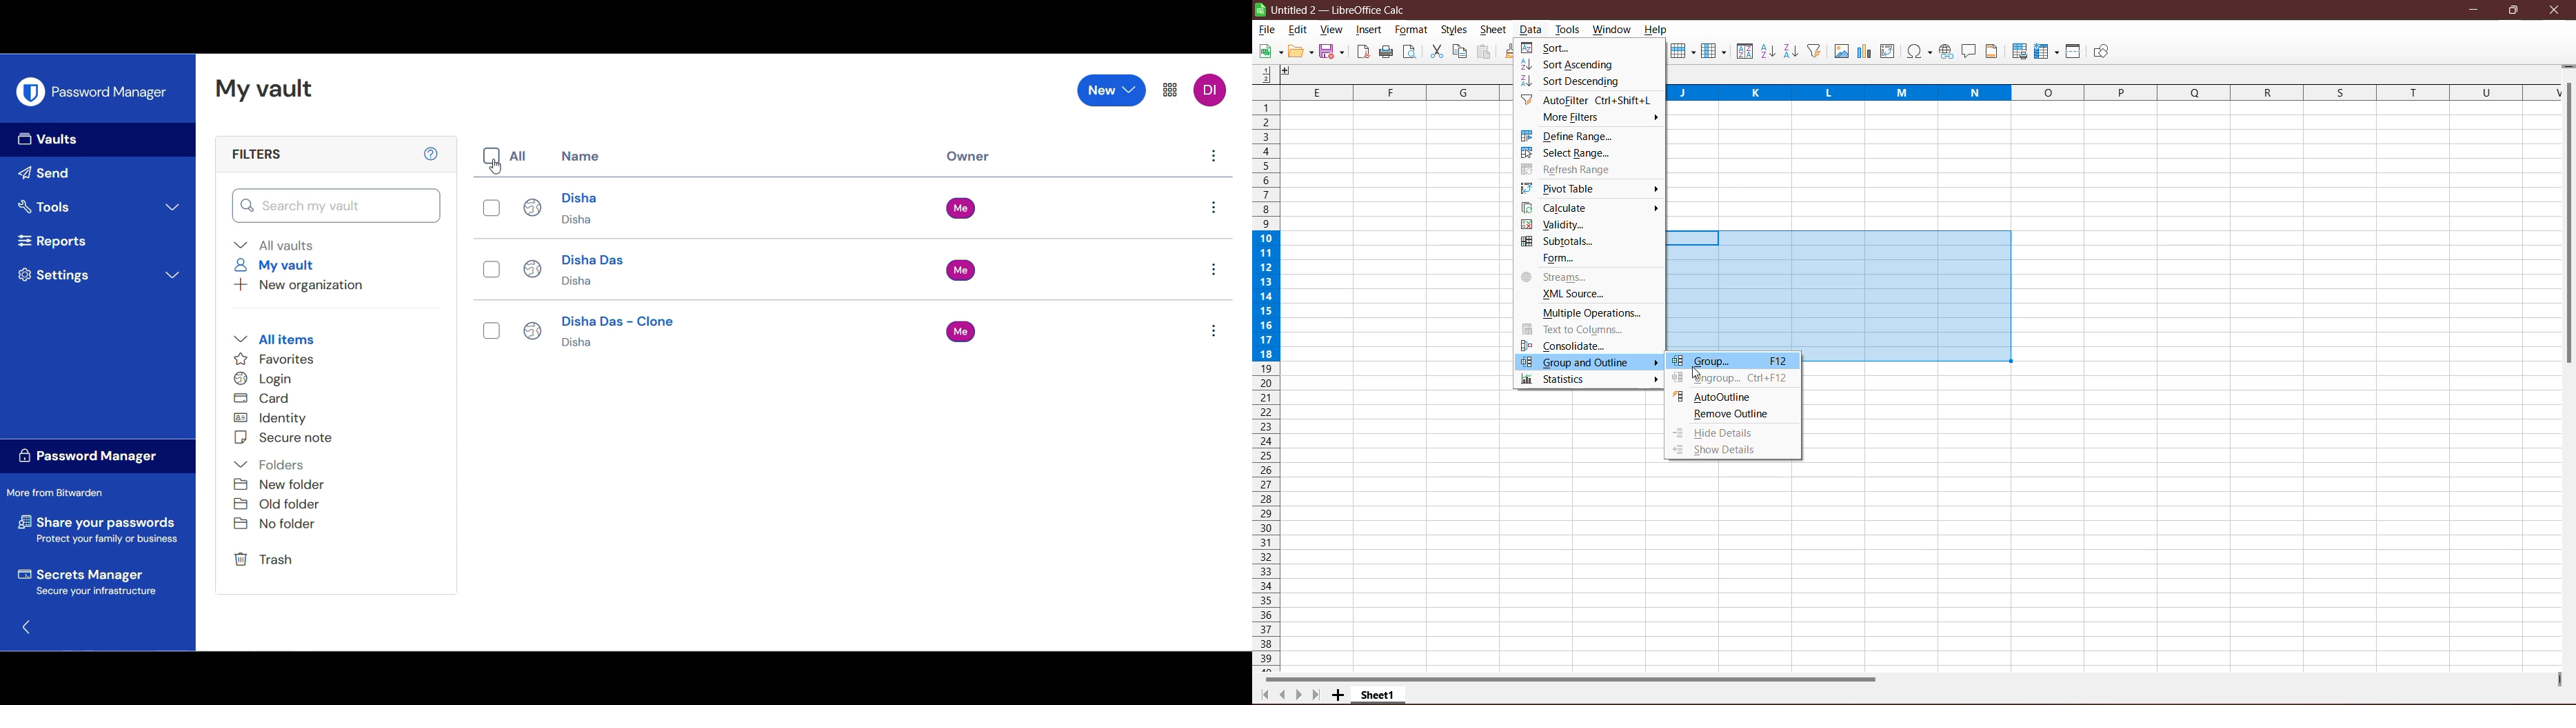  What do you see at coordinates (1681, 52) in the screenshot?
I see `Rows` at bounding box center [1681, 52].